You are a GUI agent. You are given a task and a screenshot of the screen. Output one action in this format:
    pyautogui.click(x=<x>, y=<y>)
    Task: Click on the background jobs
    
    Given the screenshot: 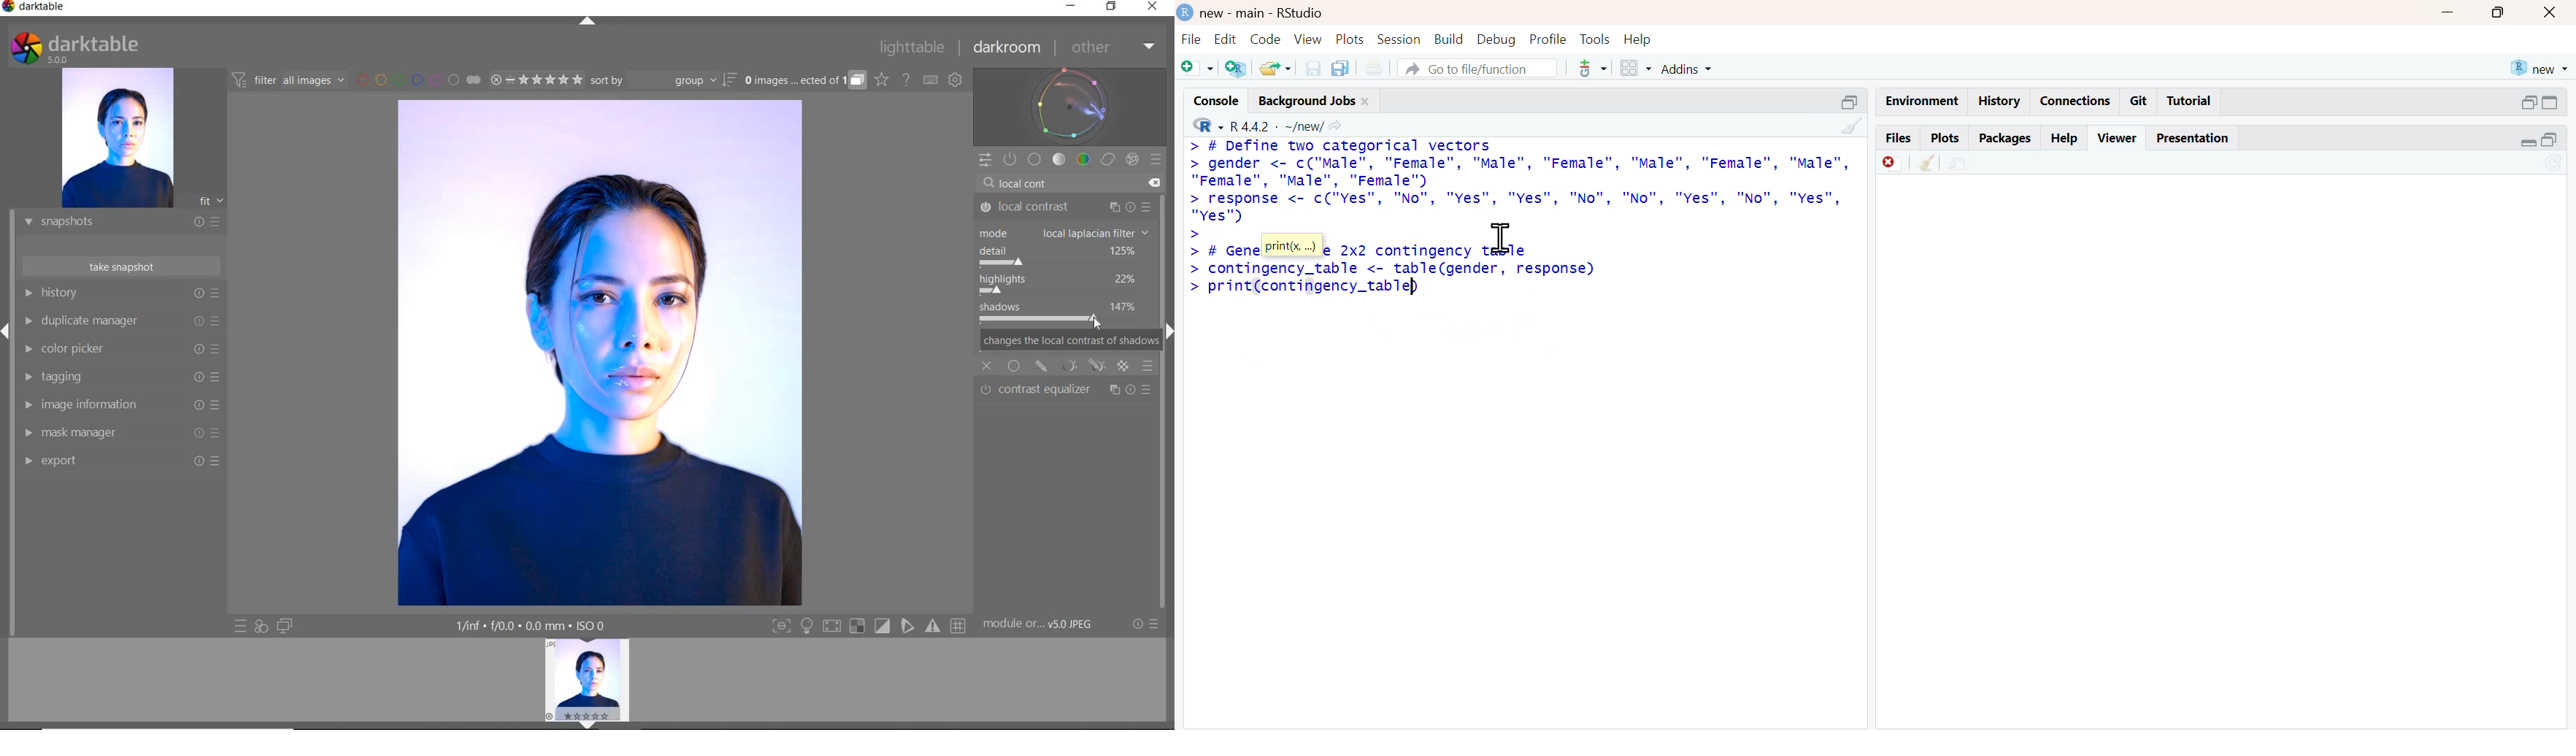 What is the action you would take?
    pyautogui.click(x=1307, y=101)
    